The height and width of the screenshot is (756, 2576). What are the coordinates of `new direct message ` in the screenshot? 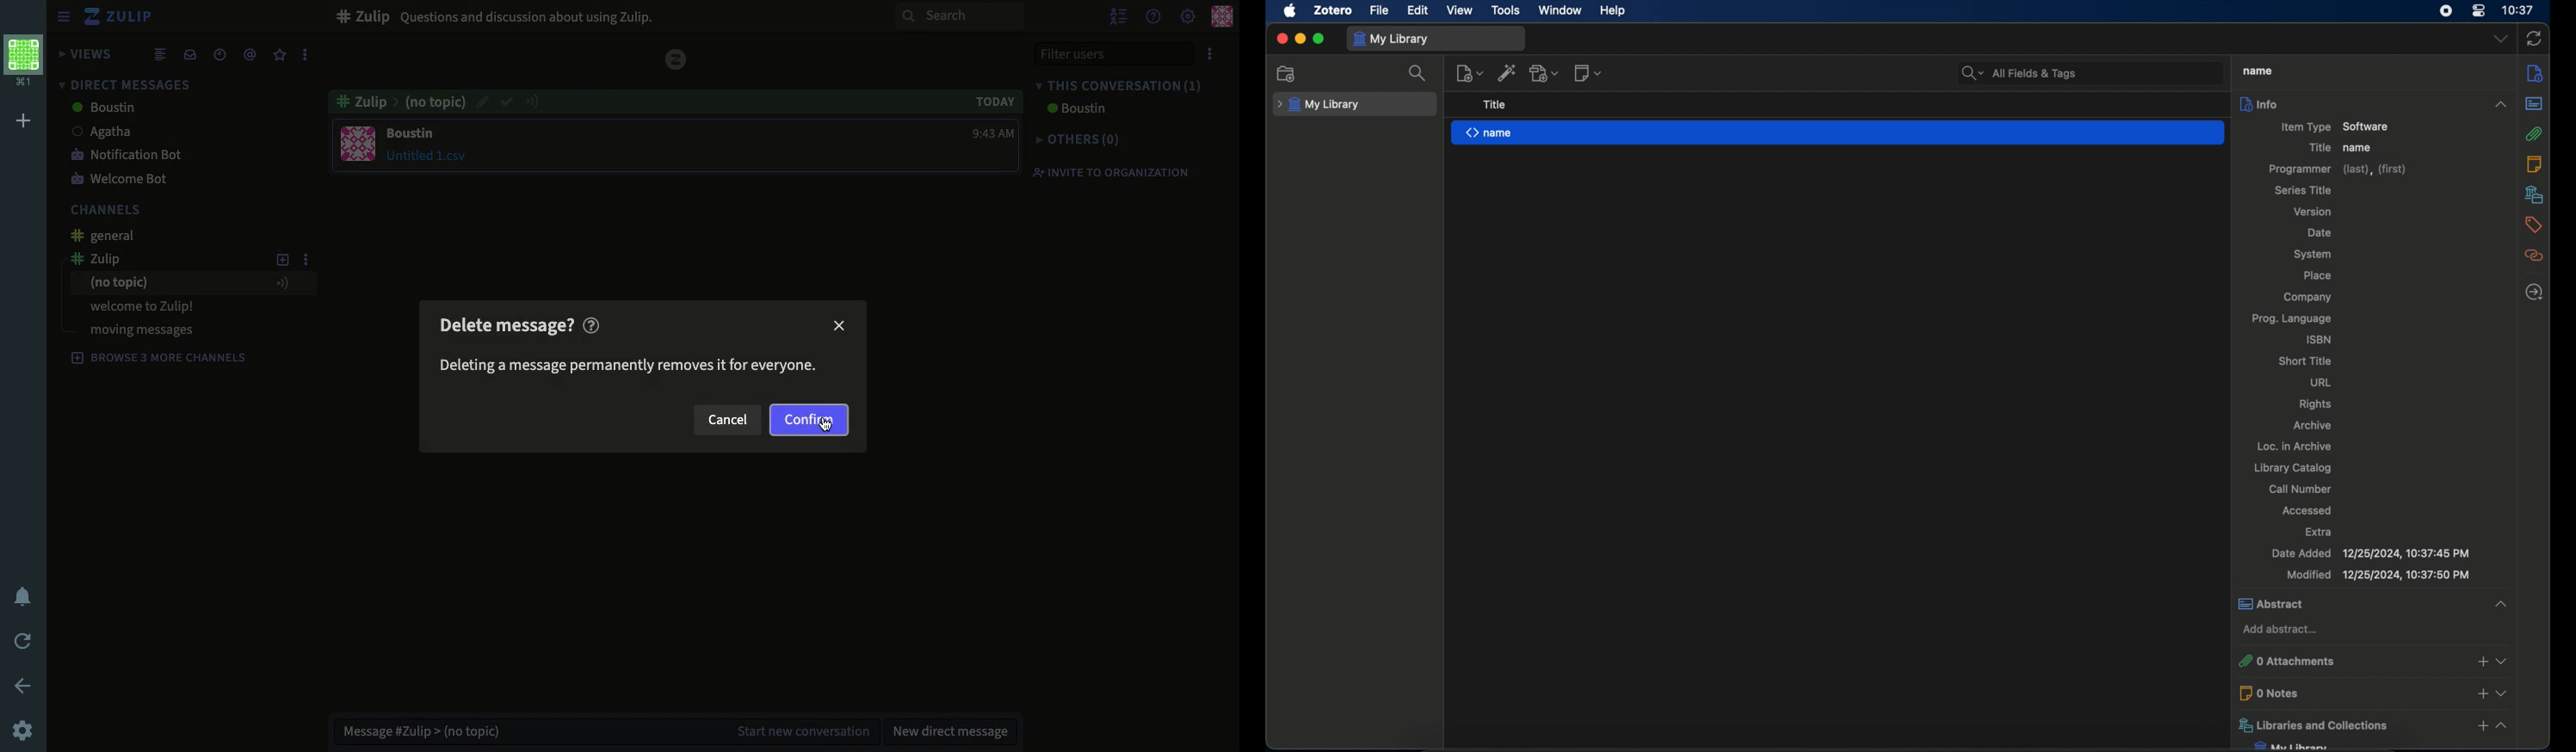 It's located at (953, 727).